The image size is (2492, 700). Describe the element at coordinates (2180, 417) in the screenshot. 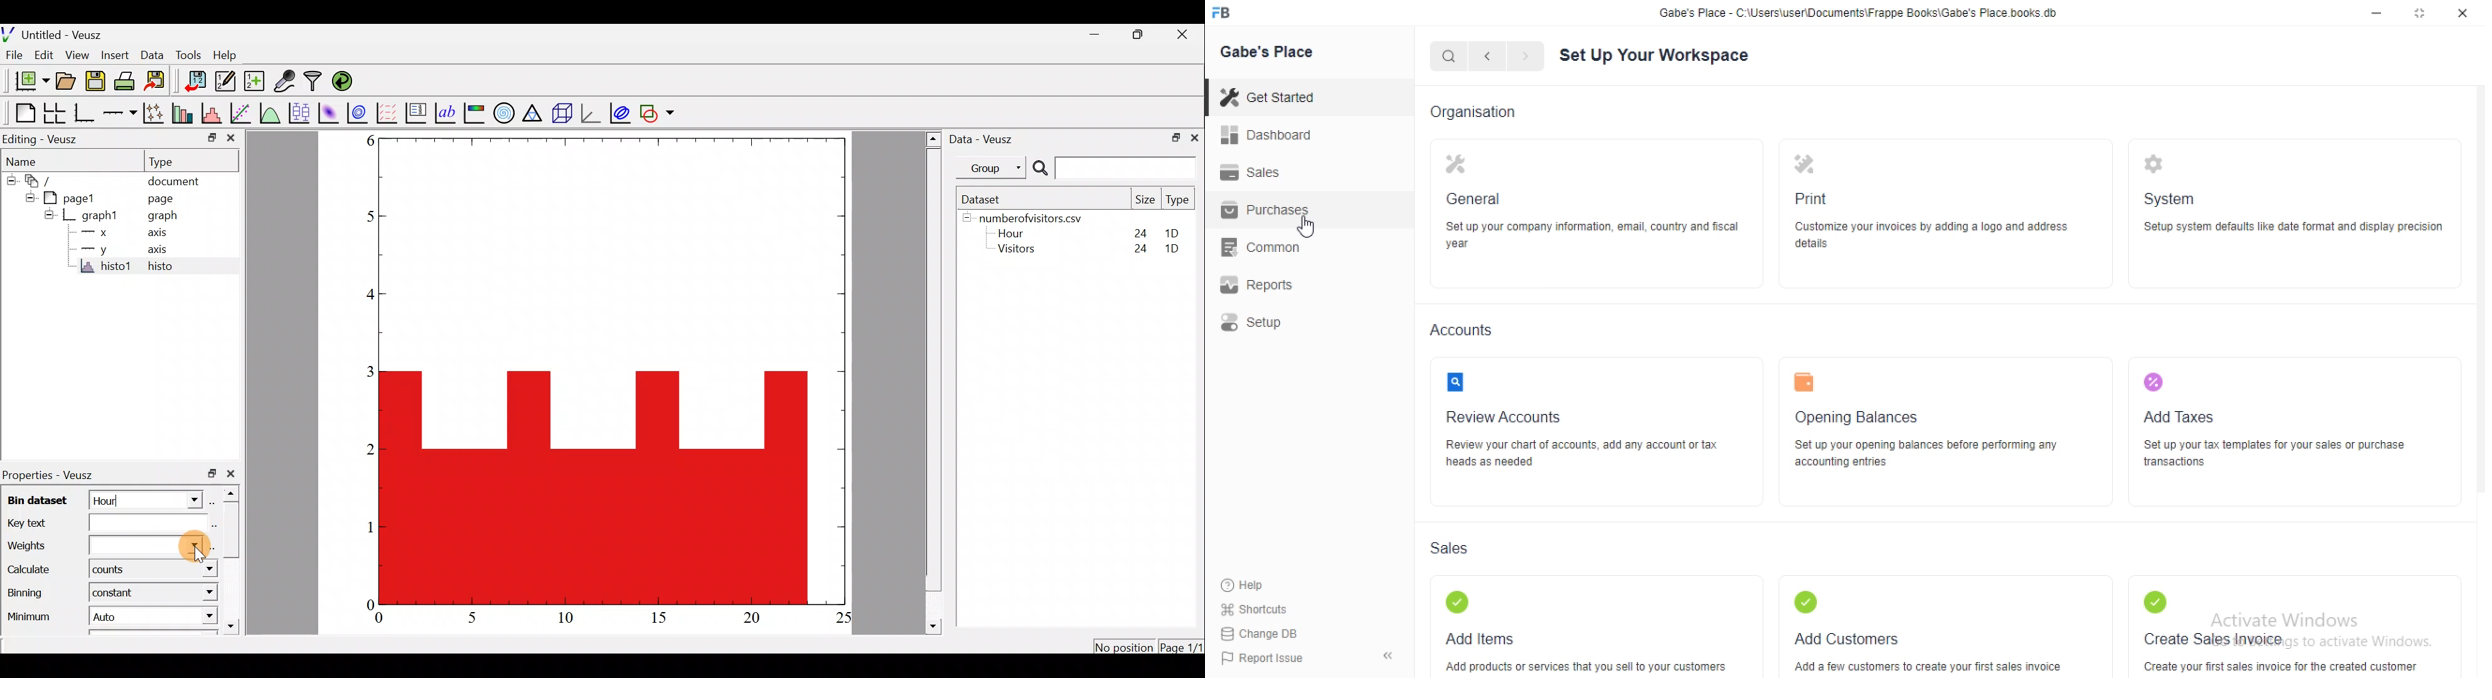

I see `Add Taxes` at that location.